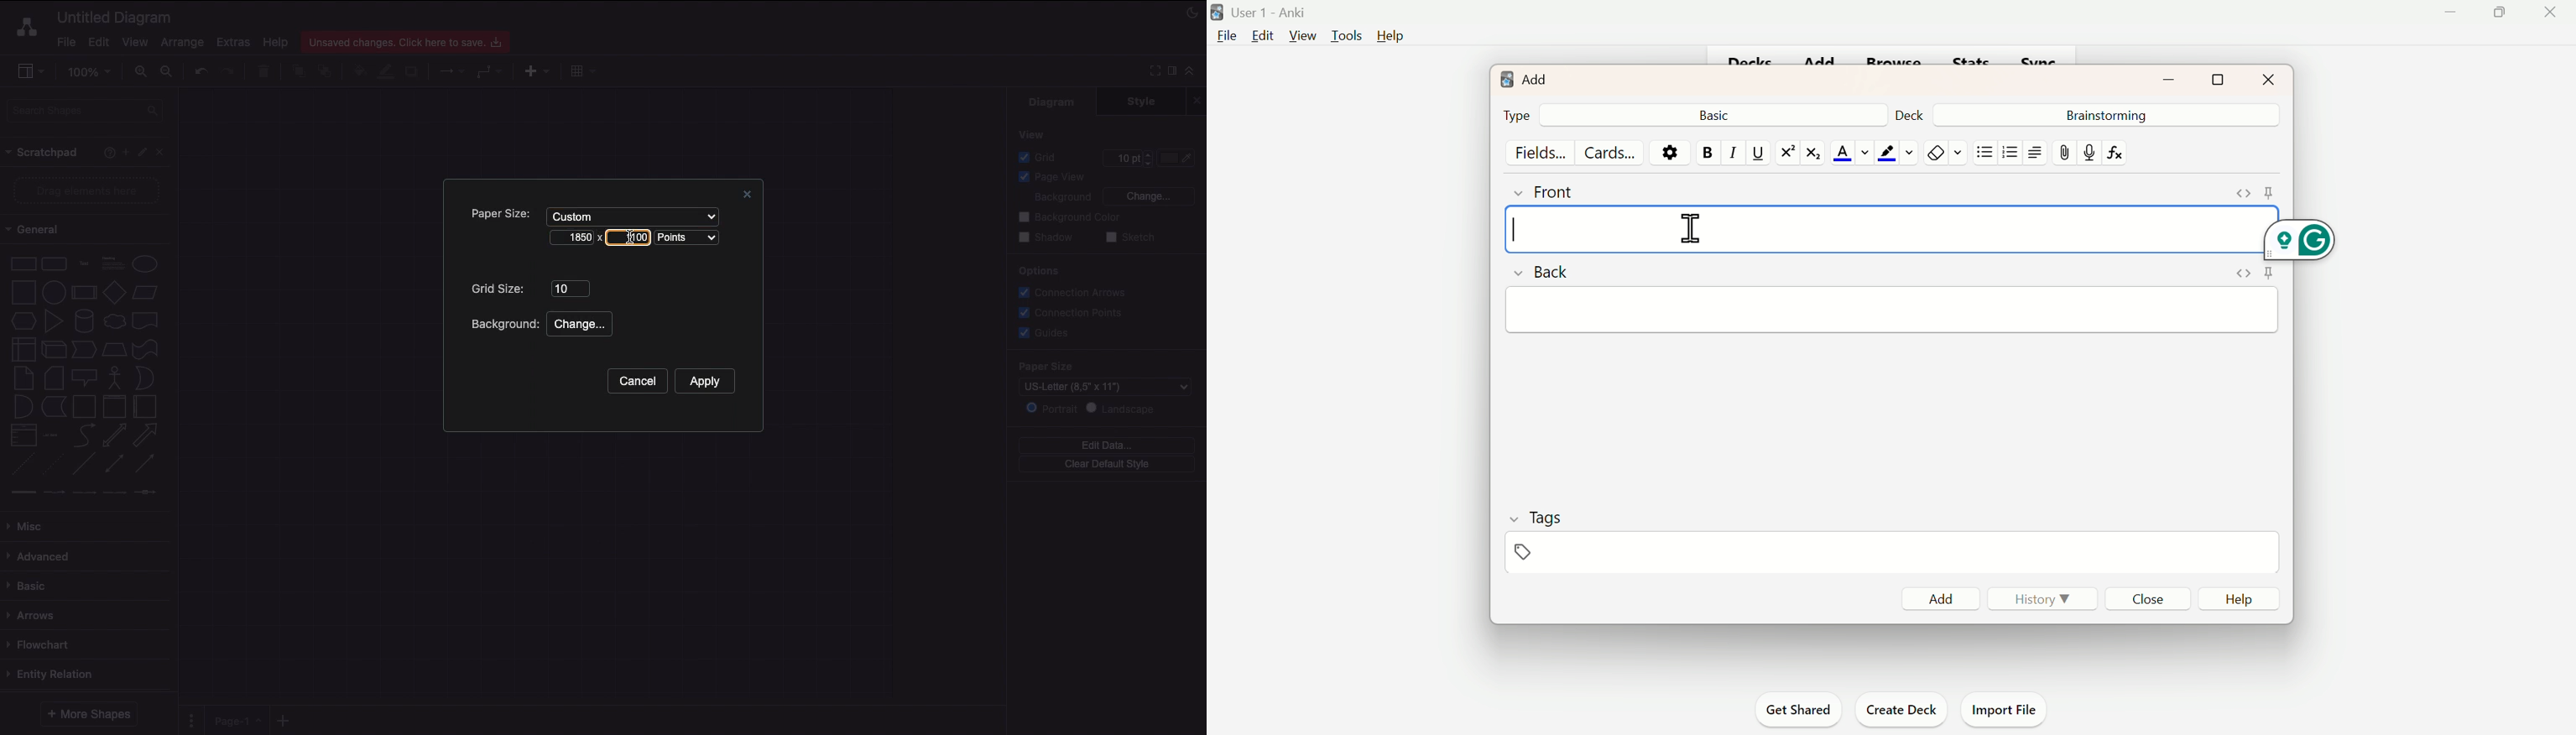 Image resolution: width=2576 pixels, height=756 pixels. Describe the element at coordinates (275, 41) in the screenshot. I see `Help` at that location.